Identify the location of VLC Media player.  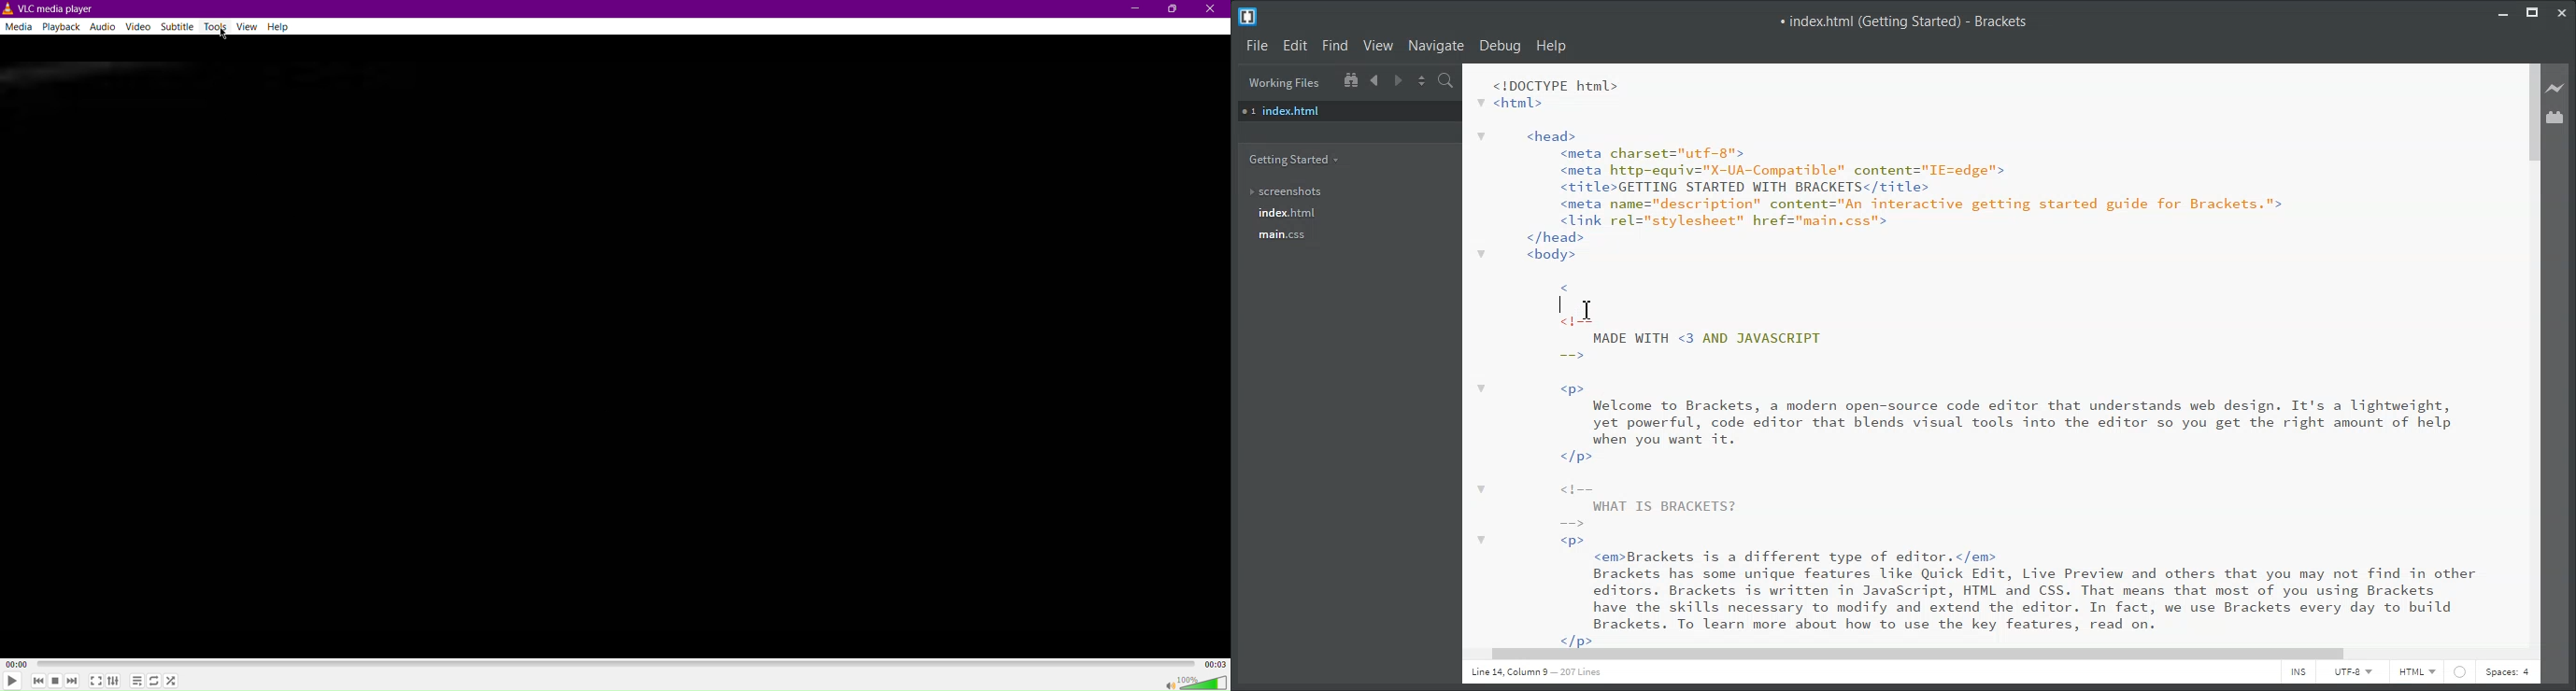
(50, 8).